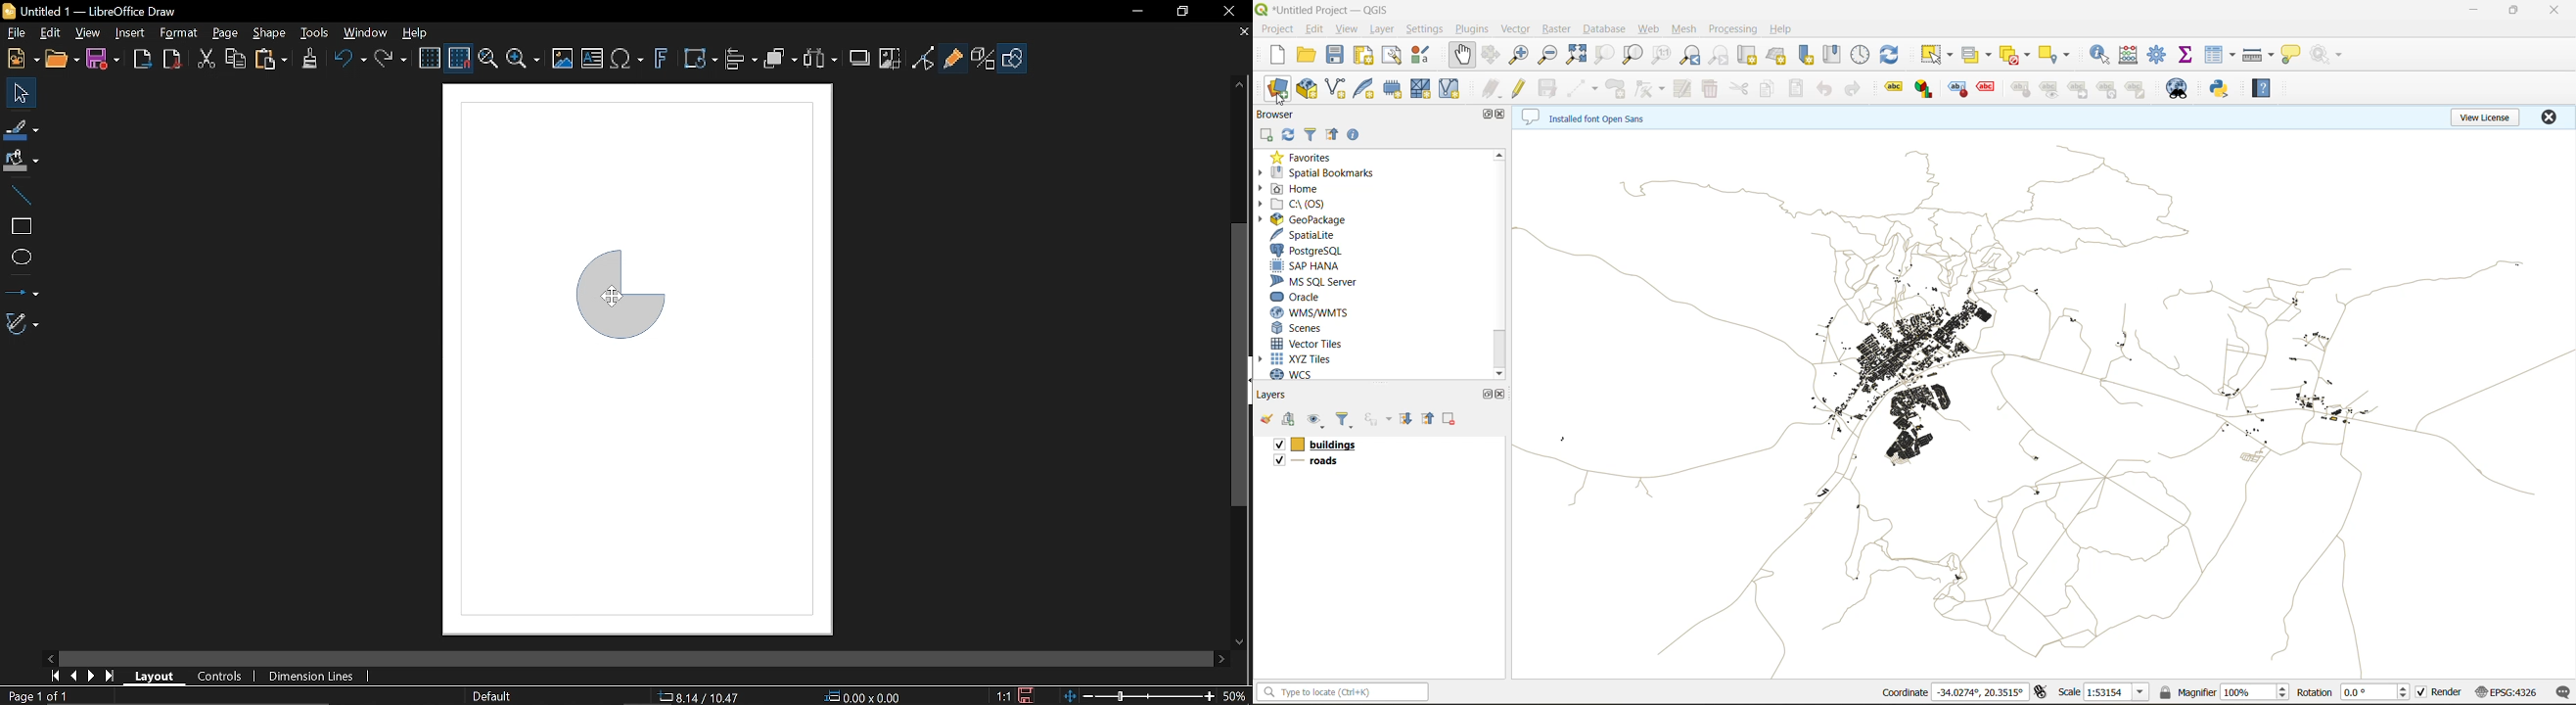 The image size is (2576, 728). I want to click on Move left, so click(50, 659).